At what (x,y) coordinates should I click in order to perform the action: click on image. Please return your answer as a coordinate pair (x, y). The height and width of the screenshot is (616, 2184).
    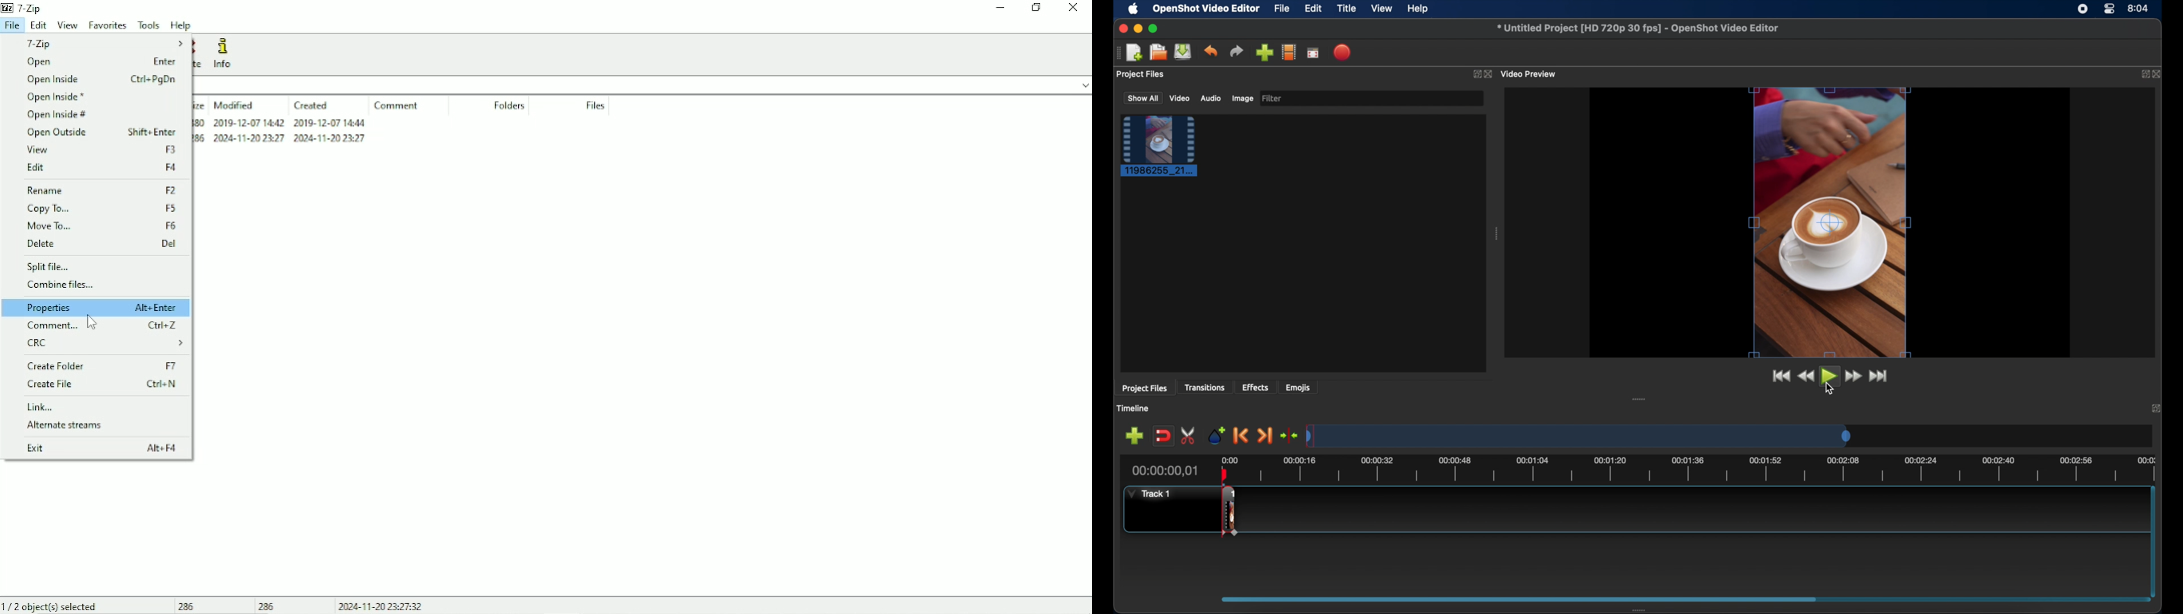
    Looking at the image, I should click on (1242, 98).